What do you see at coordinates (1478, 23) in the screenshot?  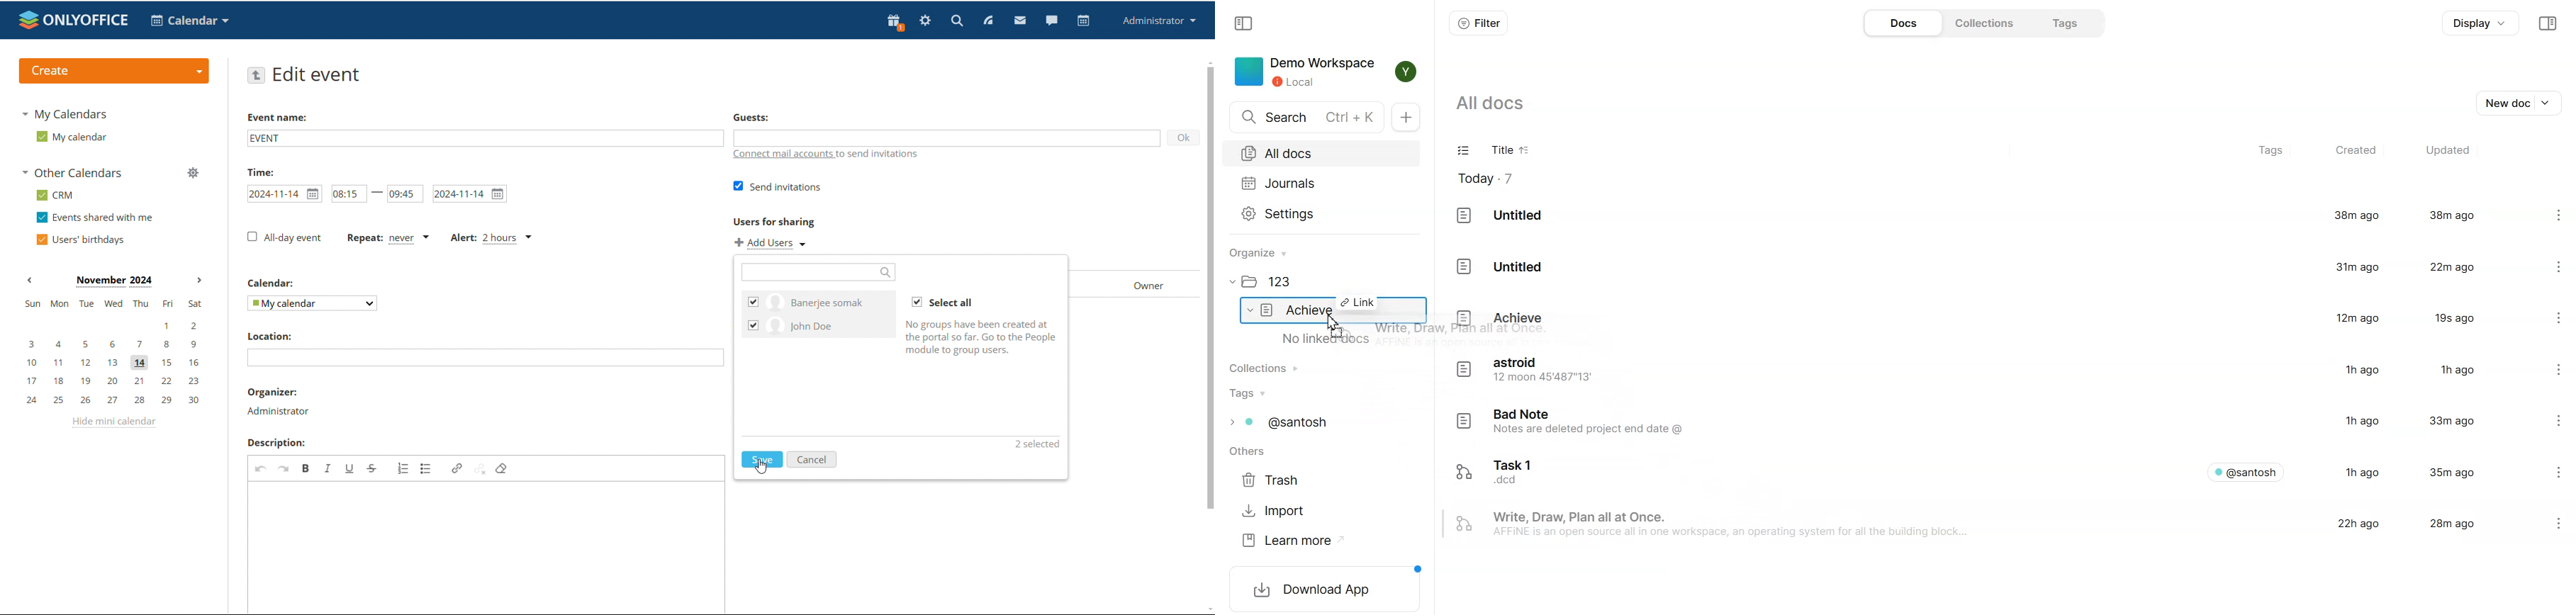 I see `Filter` at bounding box center [1478, 23].